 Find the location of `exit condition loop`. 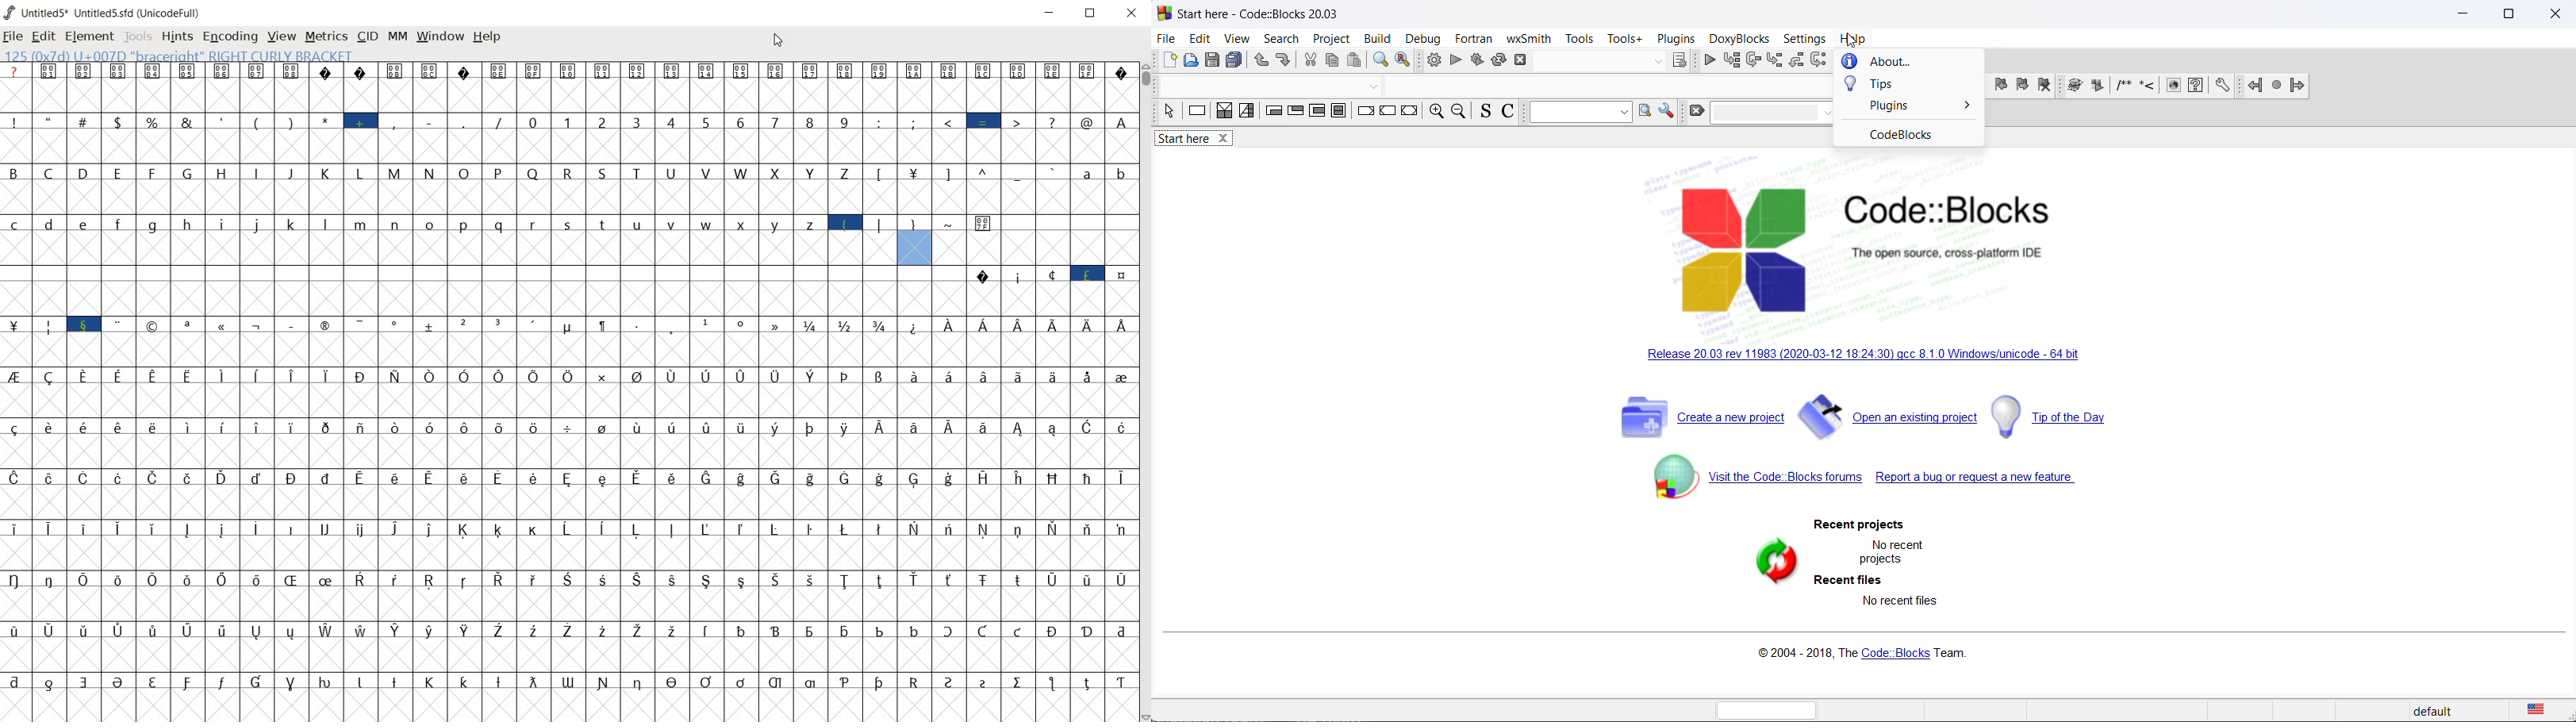

exit condition loop is located at coordinates (1294, 114).